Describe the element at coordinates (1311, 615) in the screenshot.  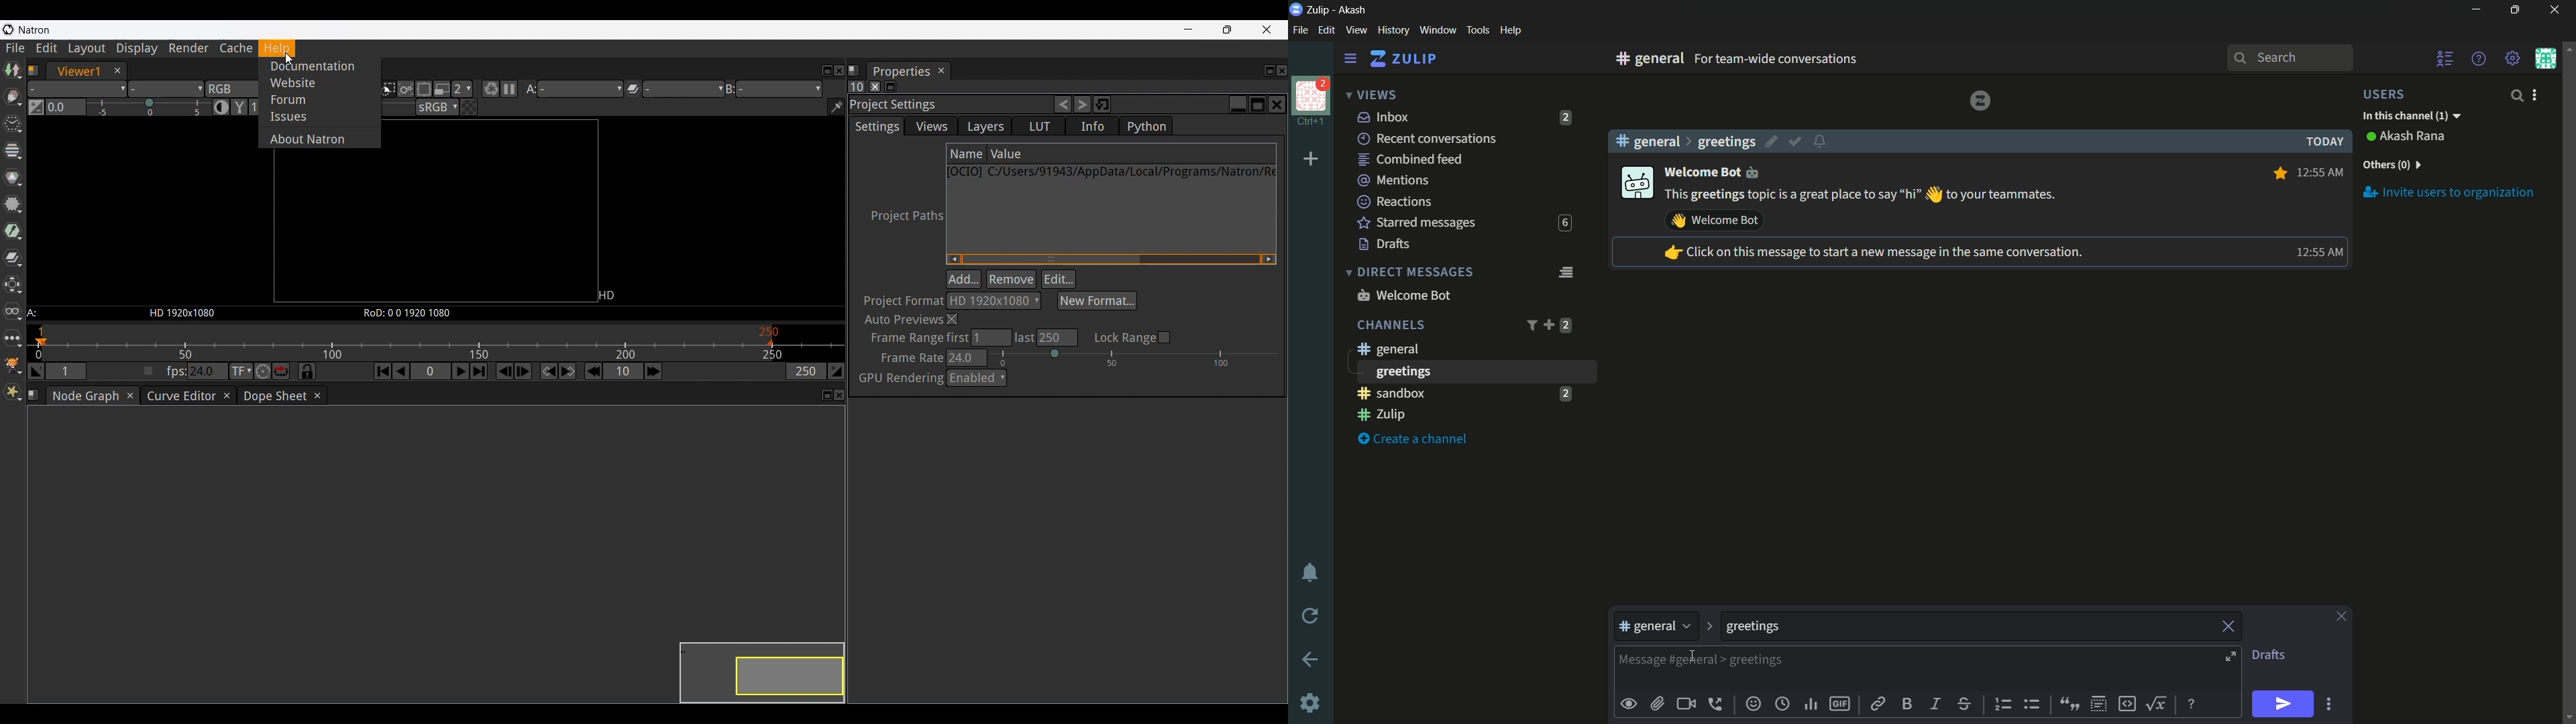
I see `reload` at that location.